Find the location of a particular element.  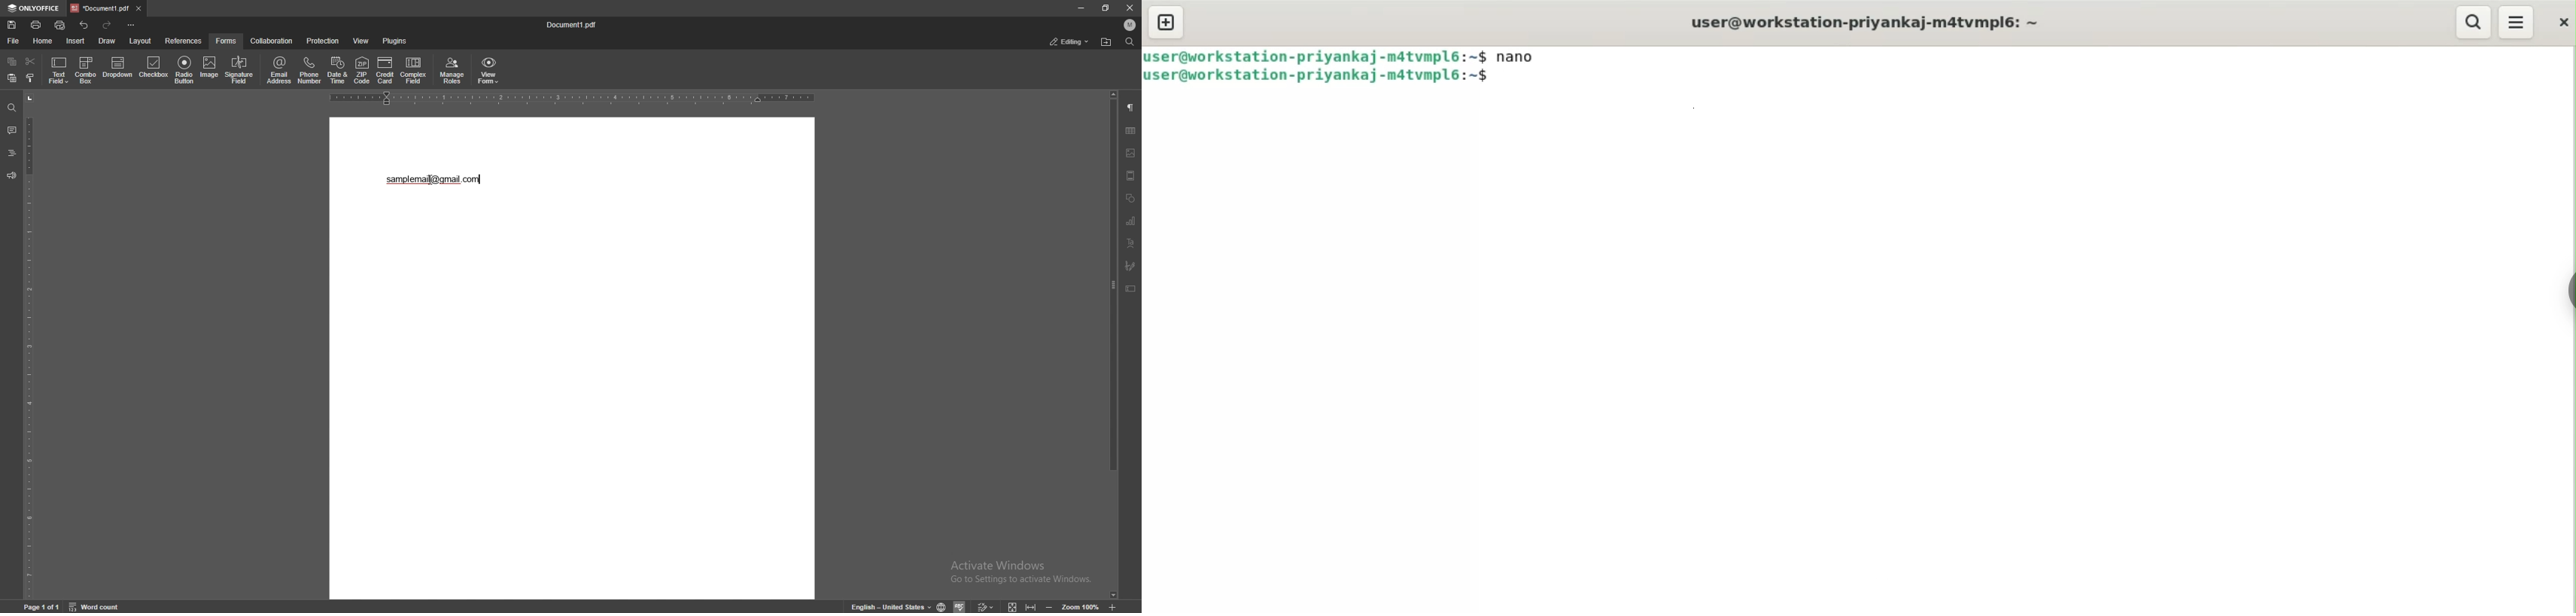

copy is located at coordinates (11, 61).